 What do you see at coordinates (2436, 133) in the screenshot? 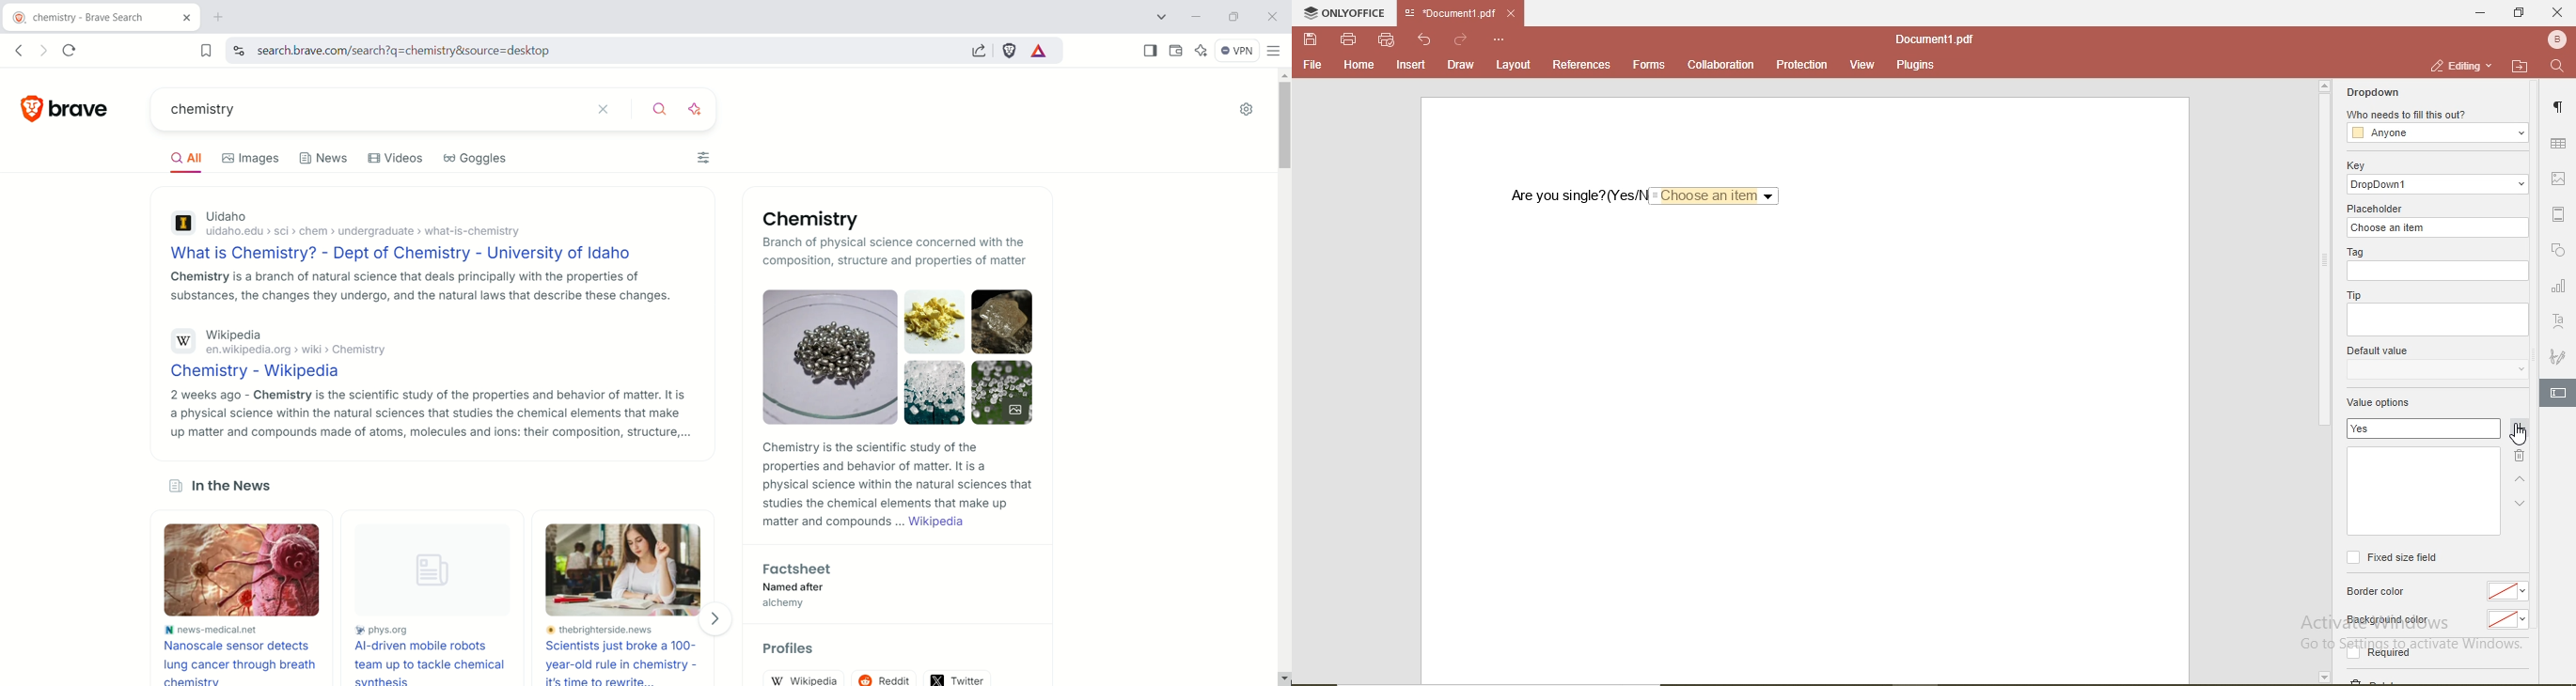
I see `anyone` at bounding box center [2436, 133].